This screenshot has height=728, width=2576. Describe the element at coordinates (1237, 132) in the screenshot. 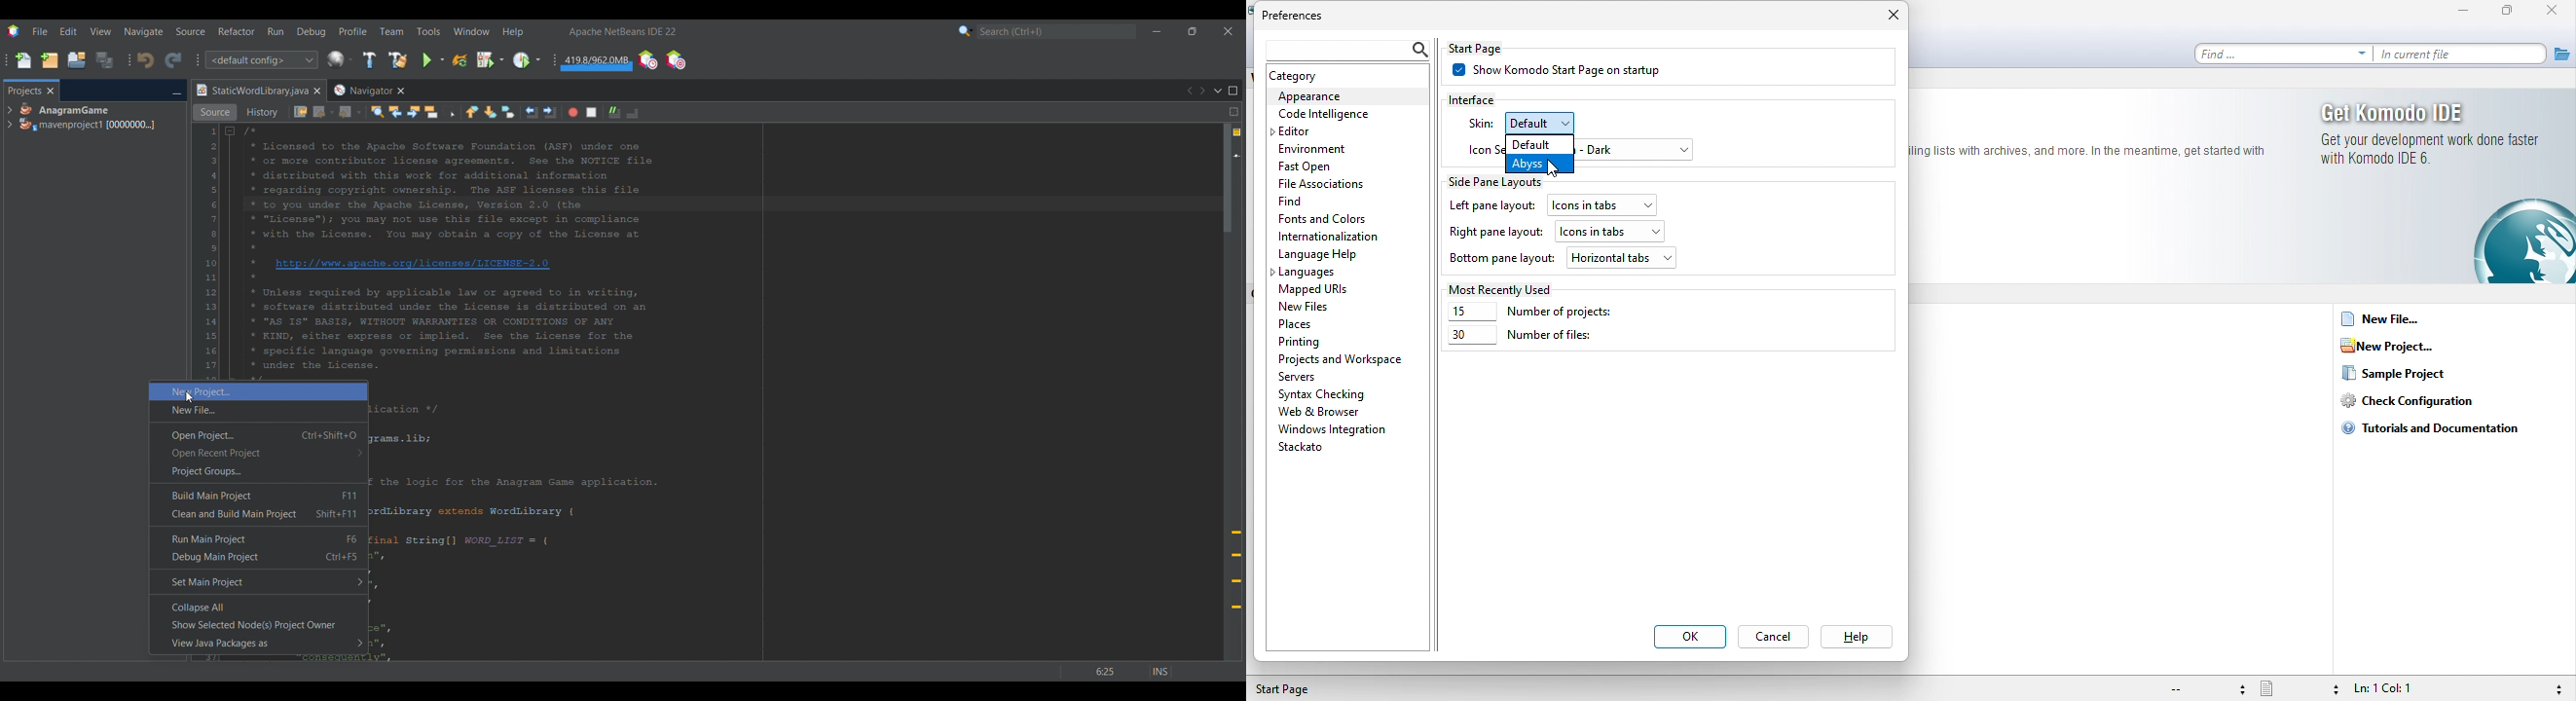

I see `4 warnings` at that location.